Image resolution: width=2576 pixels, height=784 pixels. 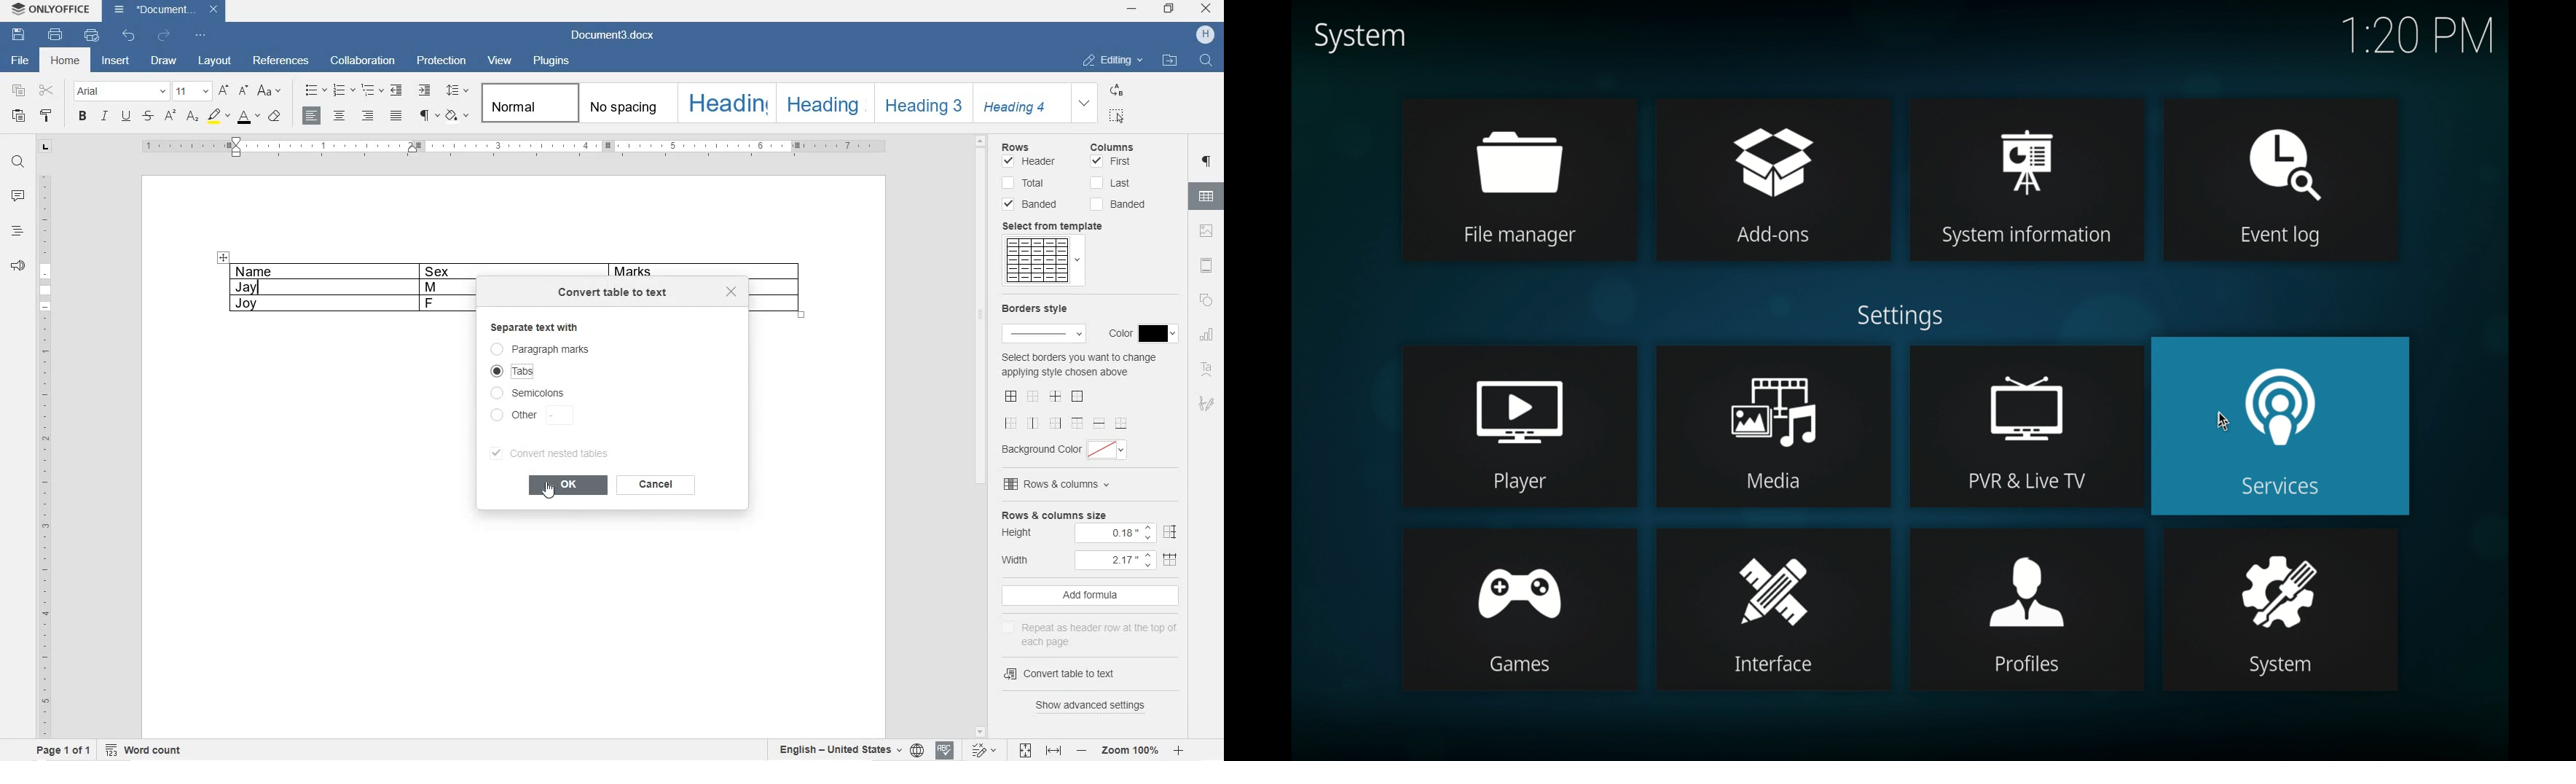 I want to click on TRACK CHANGES, so click(x=984, y=749).